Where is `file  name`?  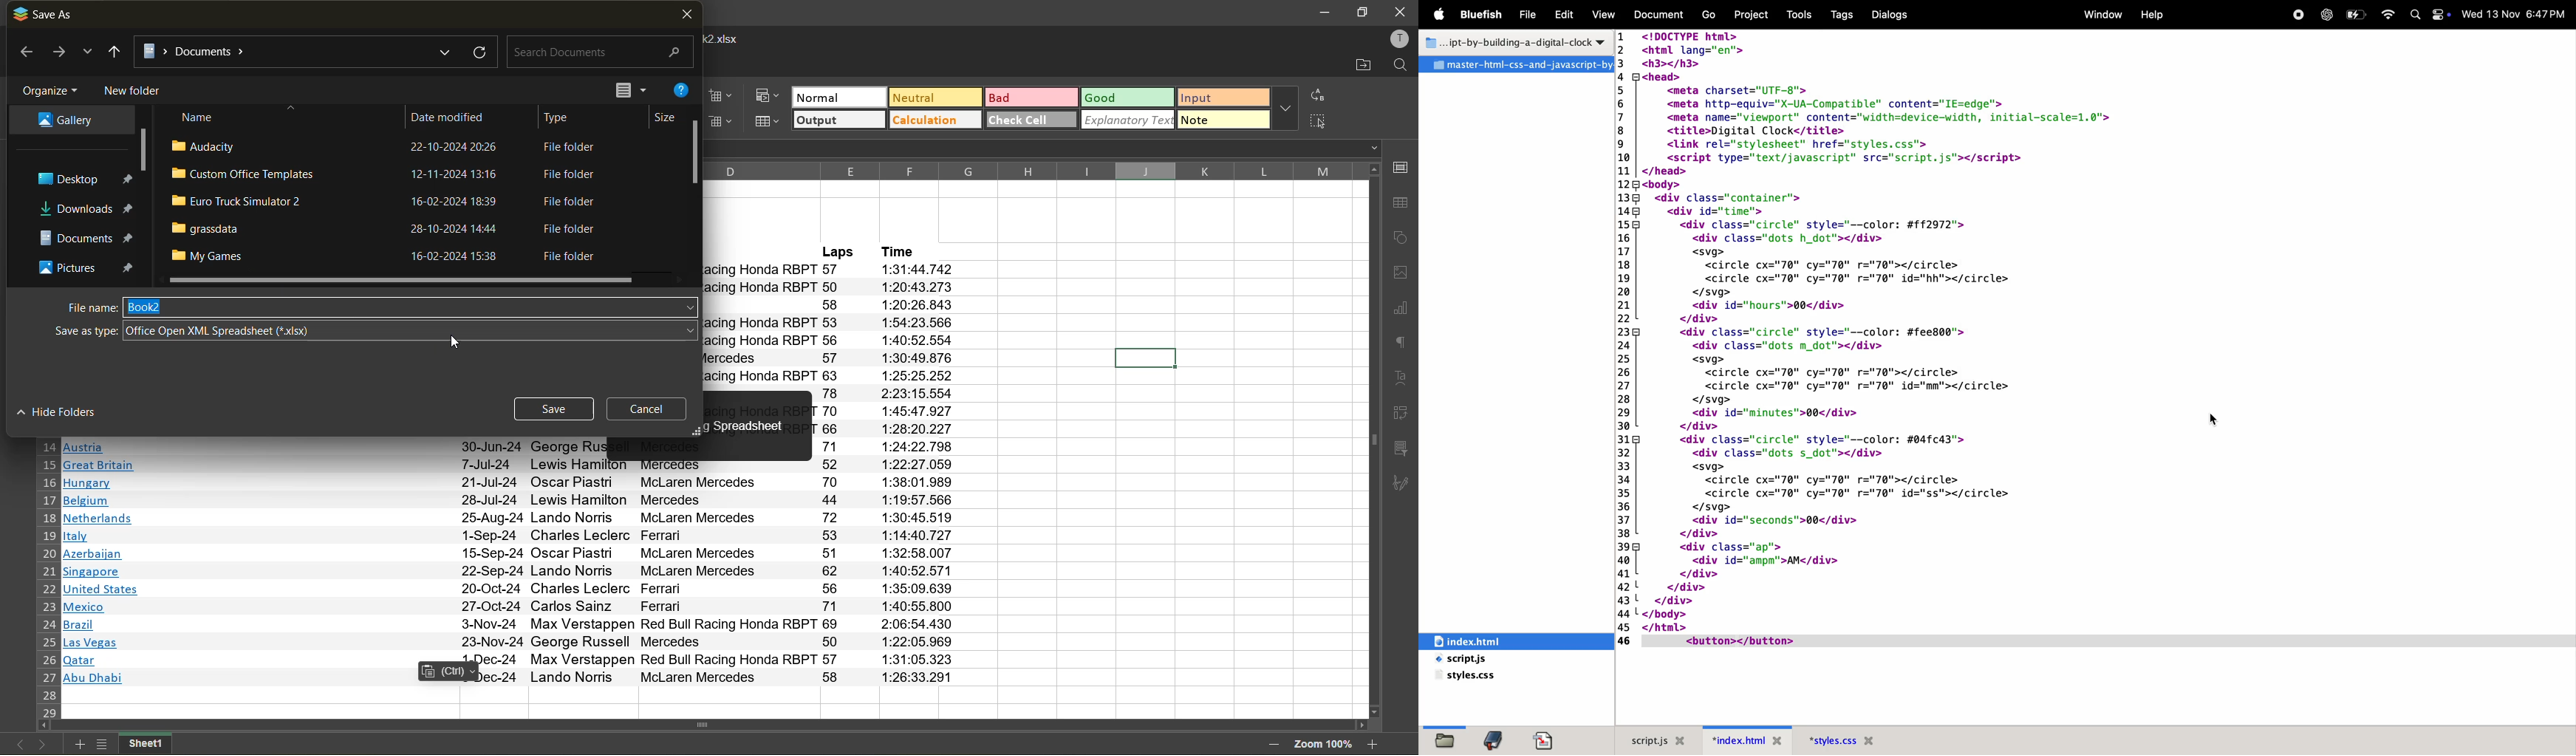 file  name is located at coordinates (83, 307).